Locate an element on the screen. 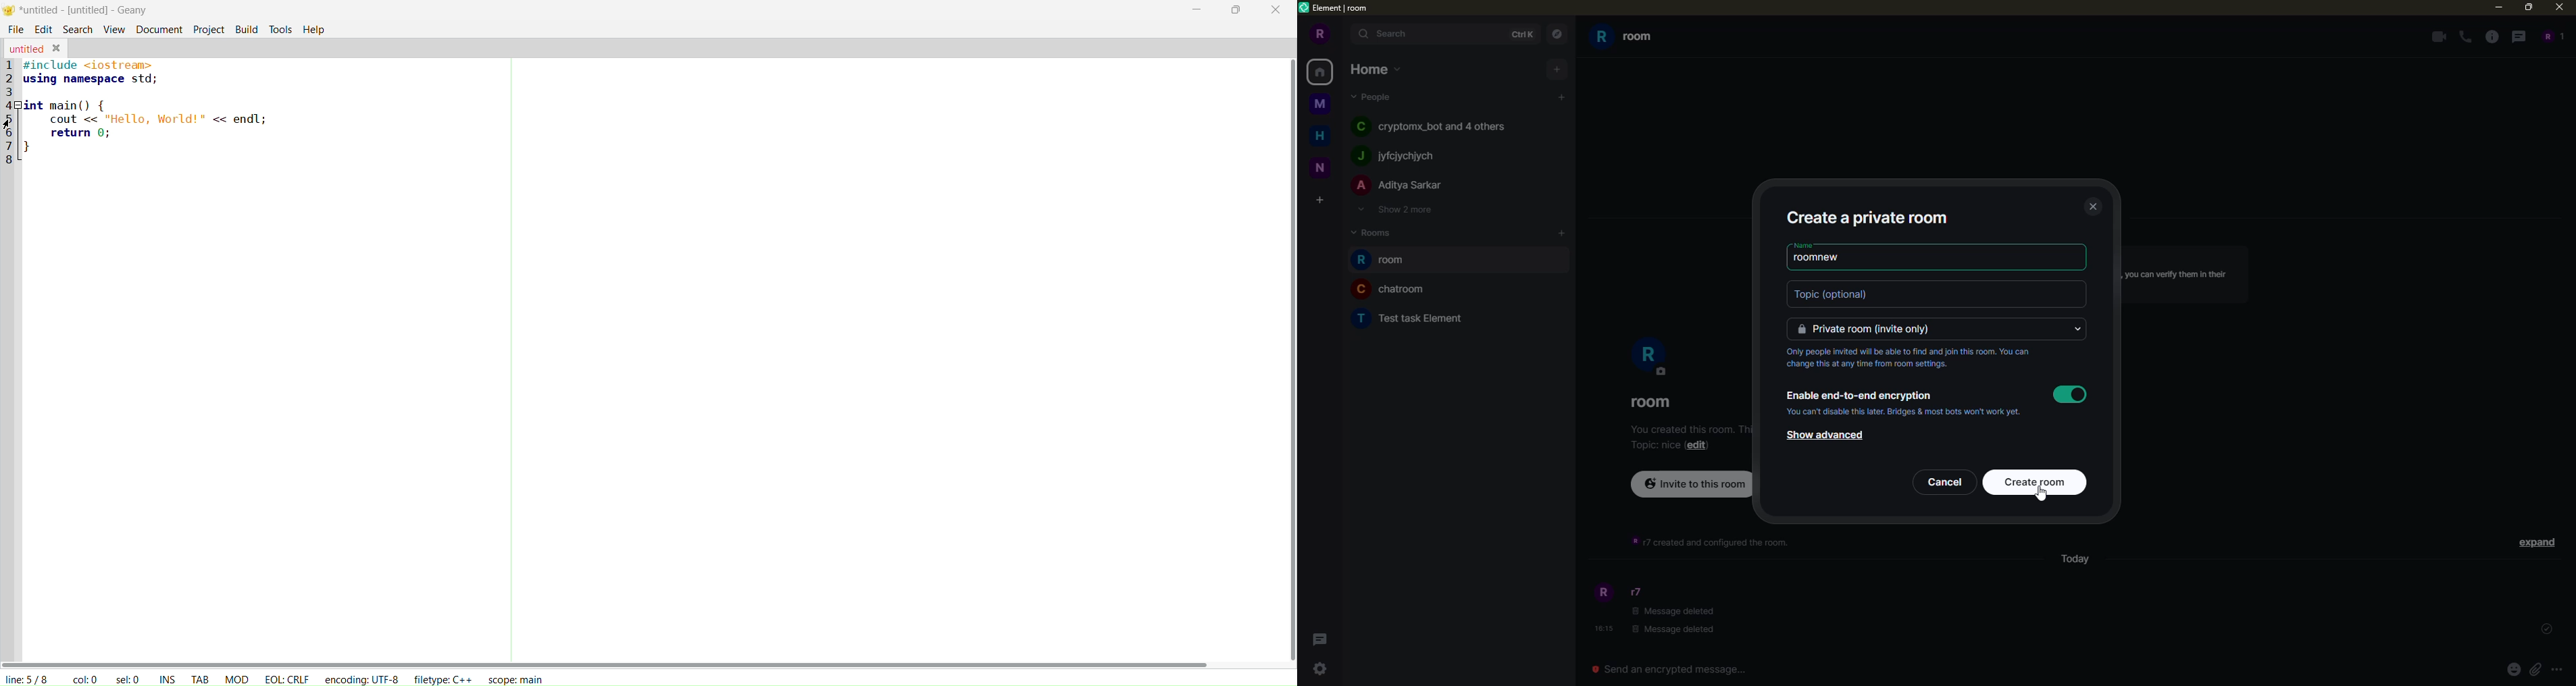 The width and height of the screenshot is (2576, 700). close is located at coordinates (2559, 7).